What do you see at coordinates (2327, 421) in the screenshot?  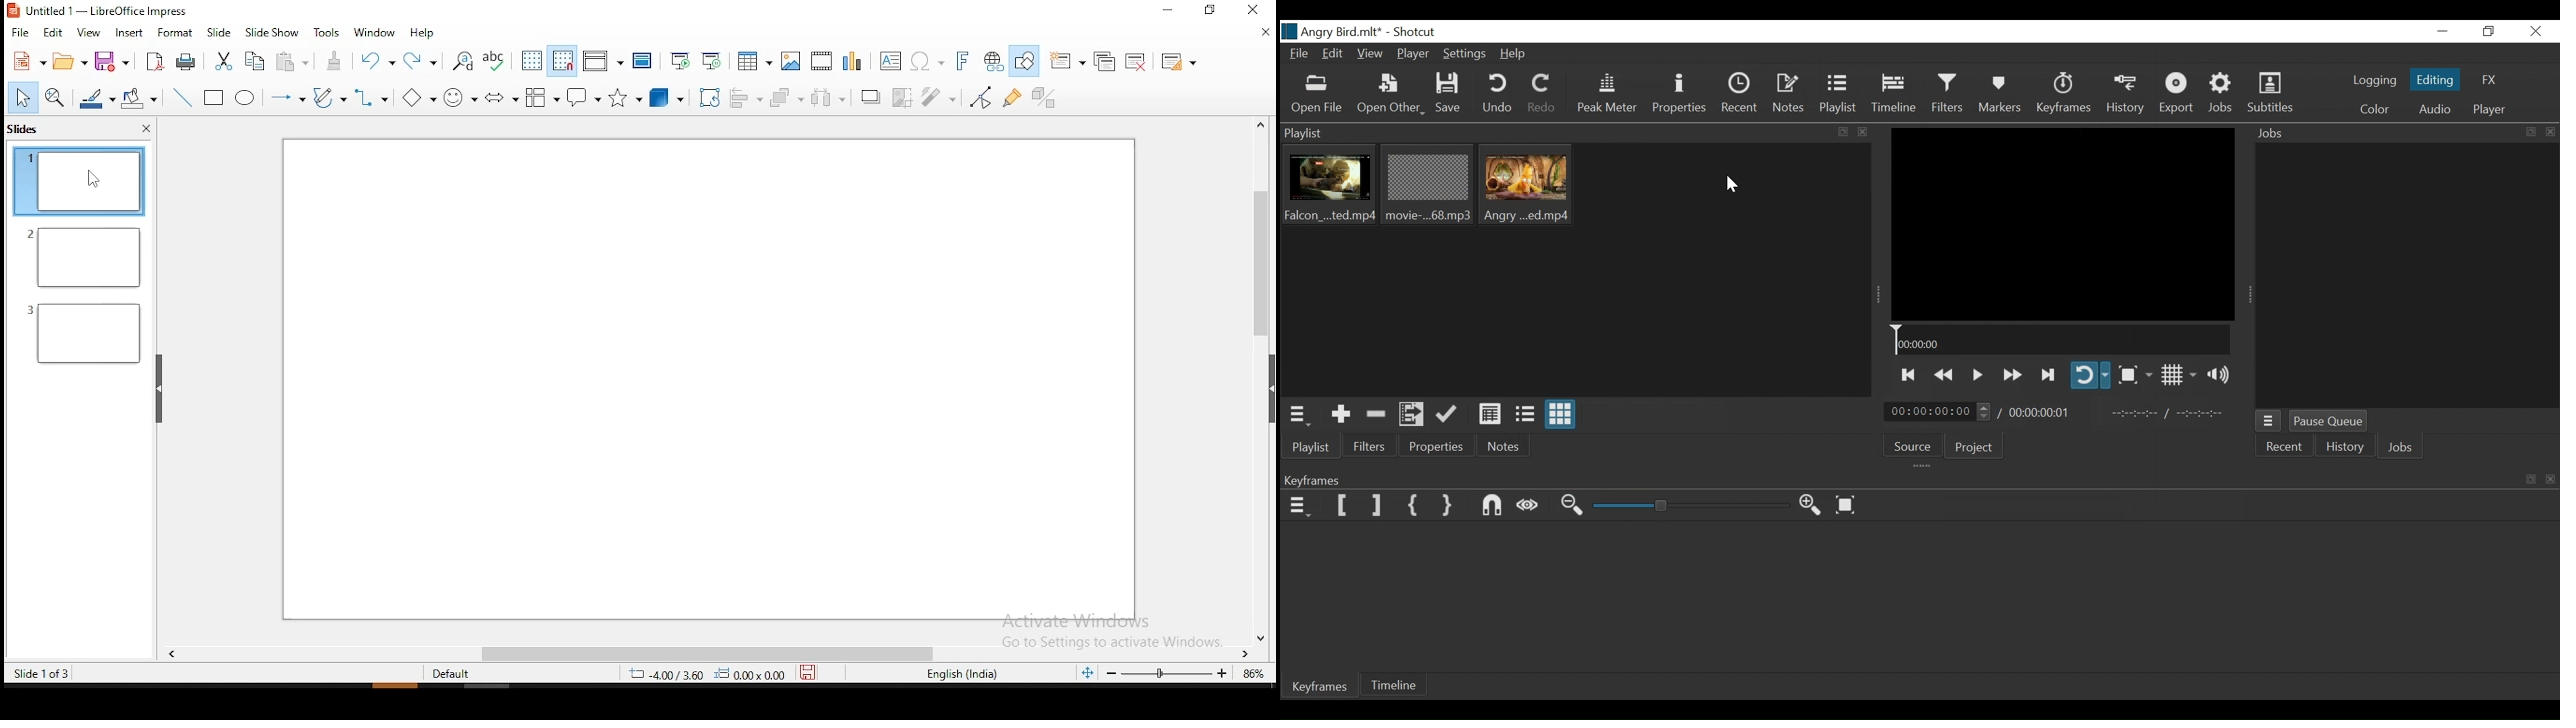 I see `Pause Queue` at bounding box center [2327, 421].